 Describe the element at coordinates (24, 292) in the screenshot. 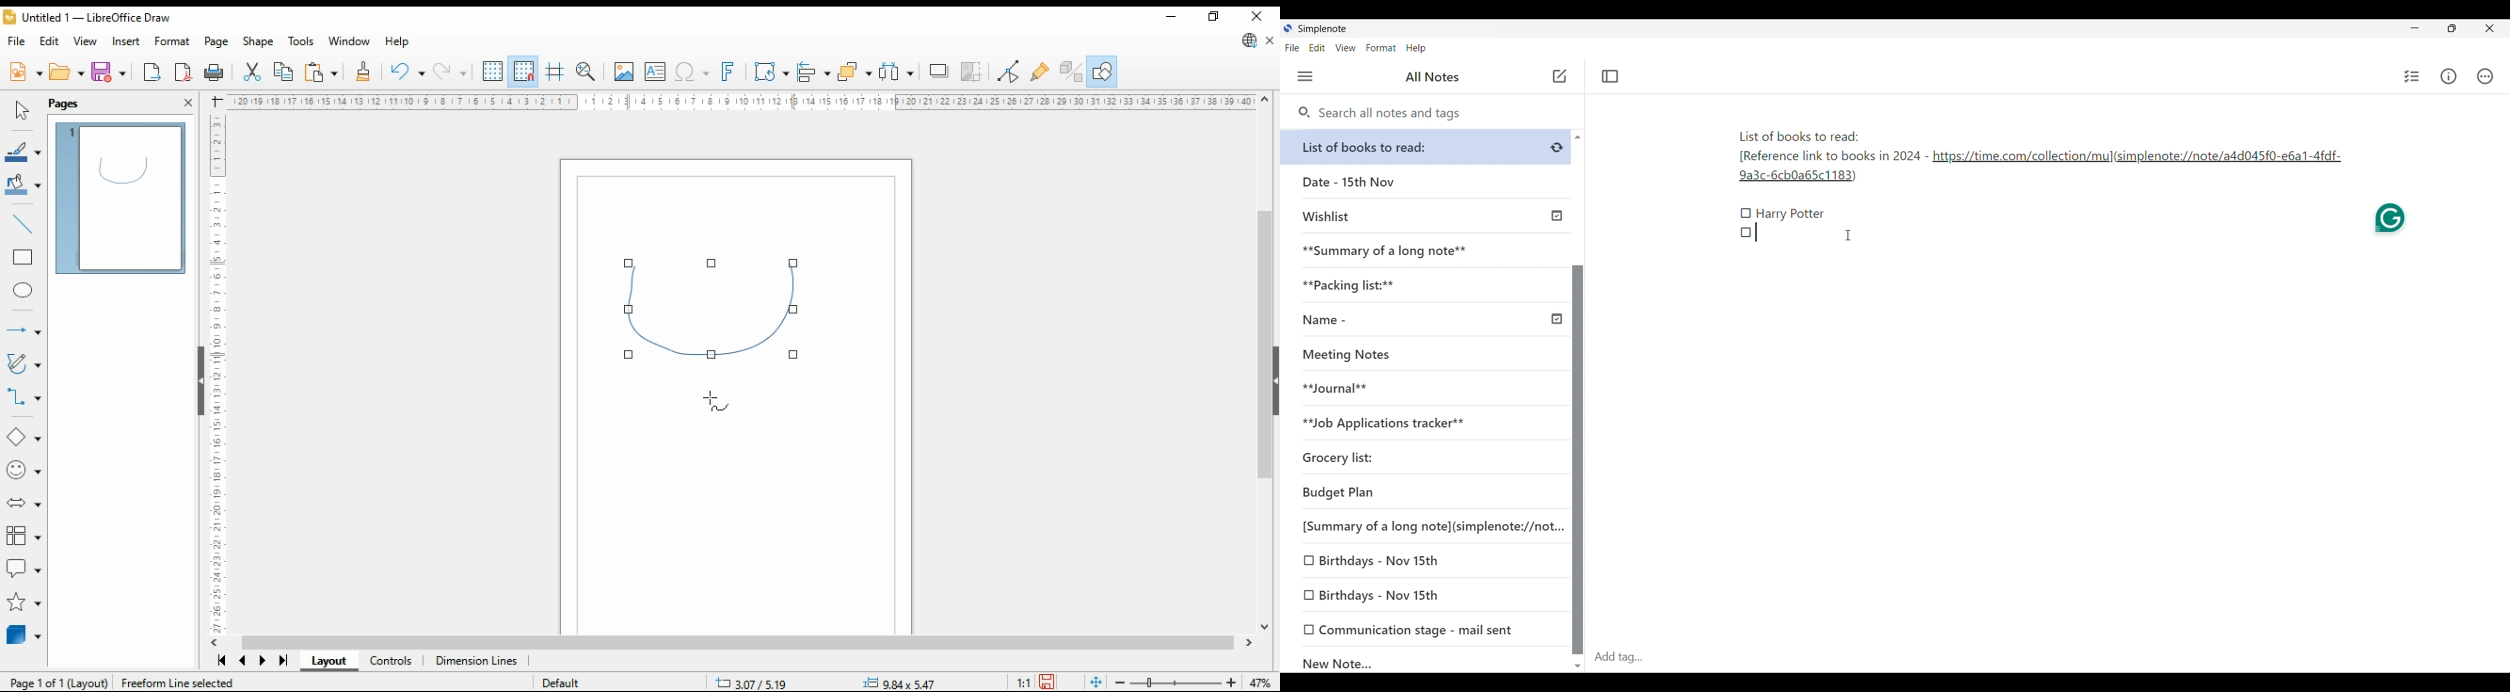

I see `ellipse` at that location.